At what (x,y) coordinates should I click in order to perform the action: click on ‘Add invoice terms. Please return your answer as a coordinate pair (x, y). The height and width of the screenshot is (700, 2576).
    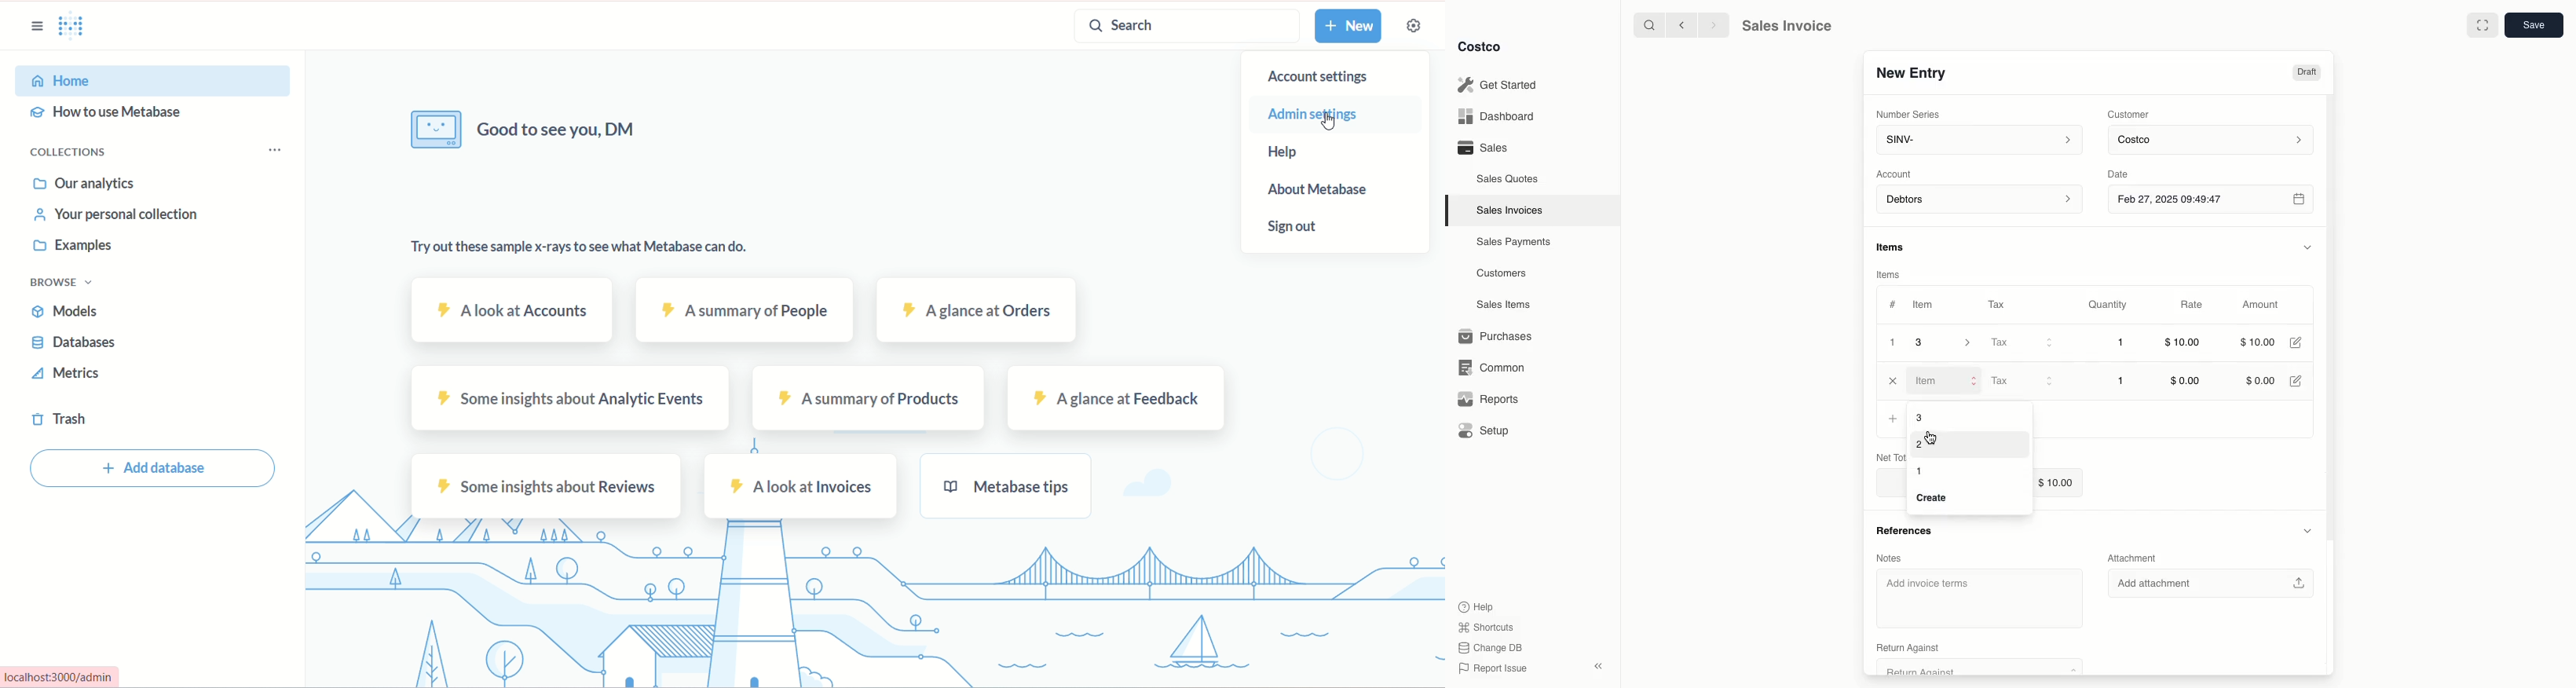
    Looking at the image, I should click on (1974, 595).